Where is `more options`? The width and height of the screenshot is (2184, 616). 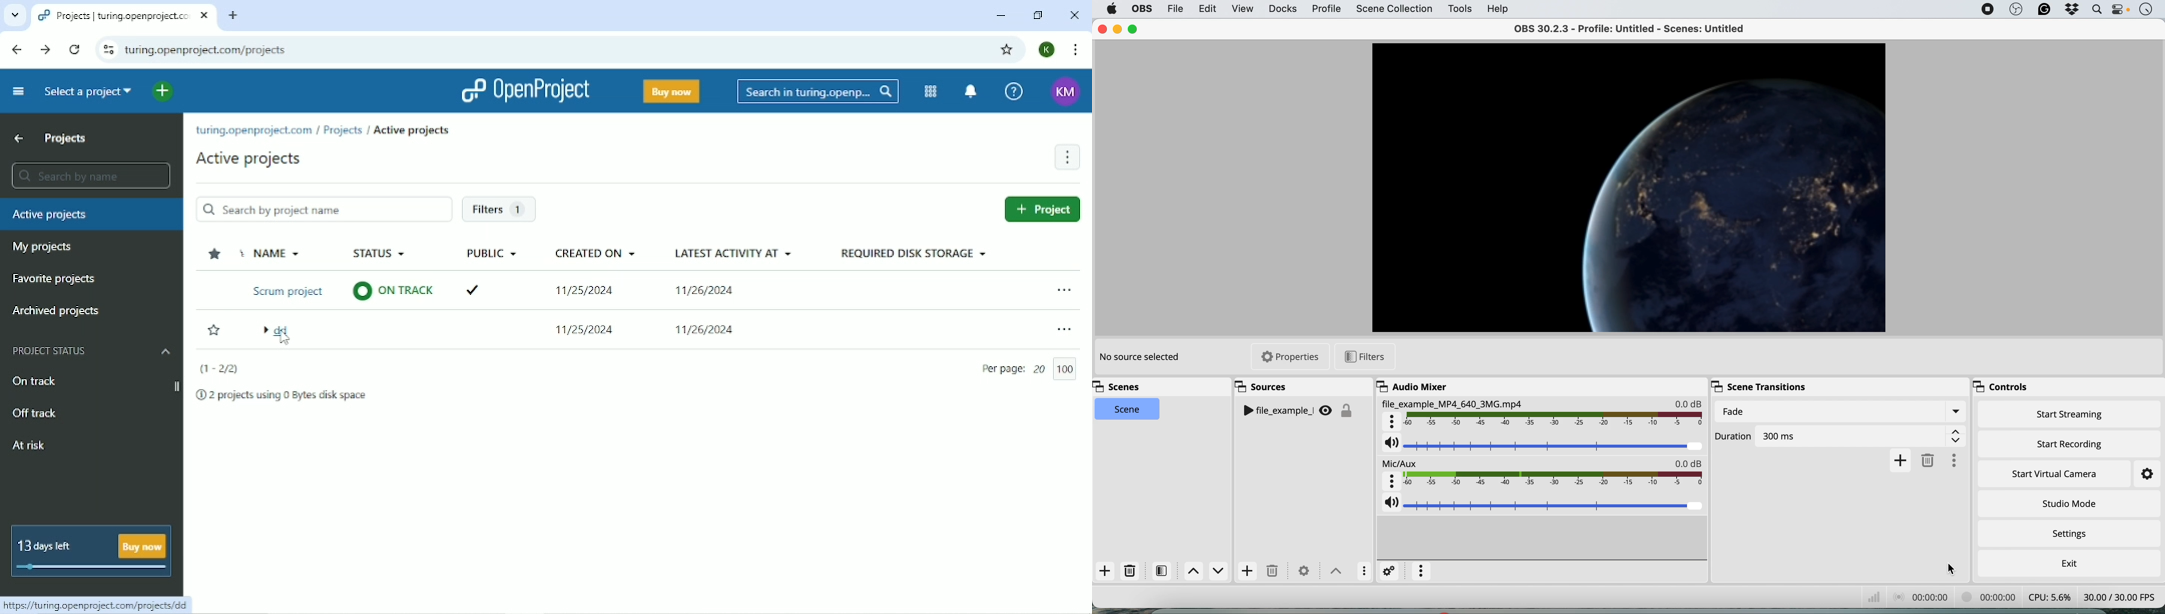 more options is located at coordinates (1422, 571).